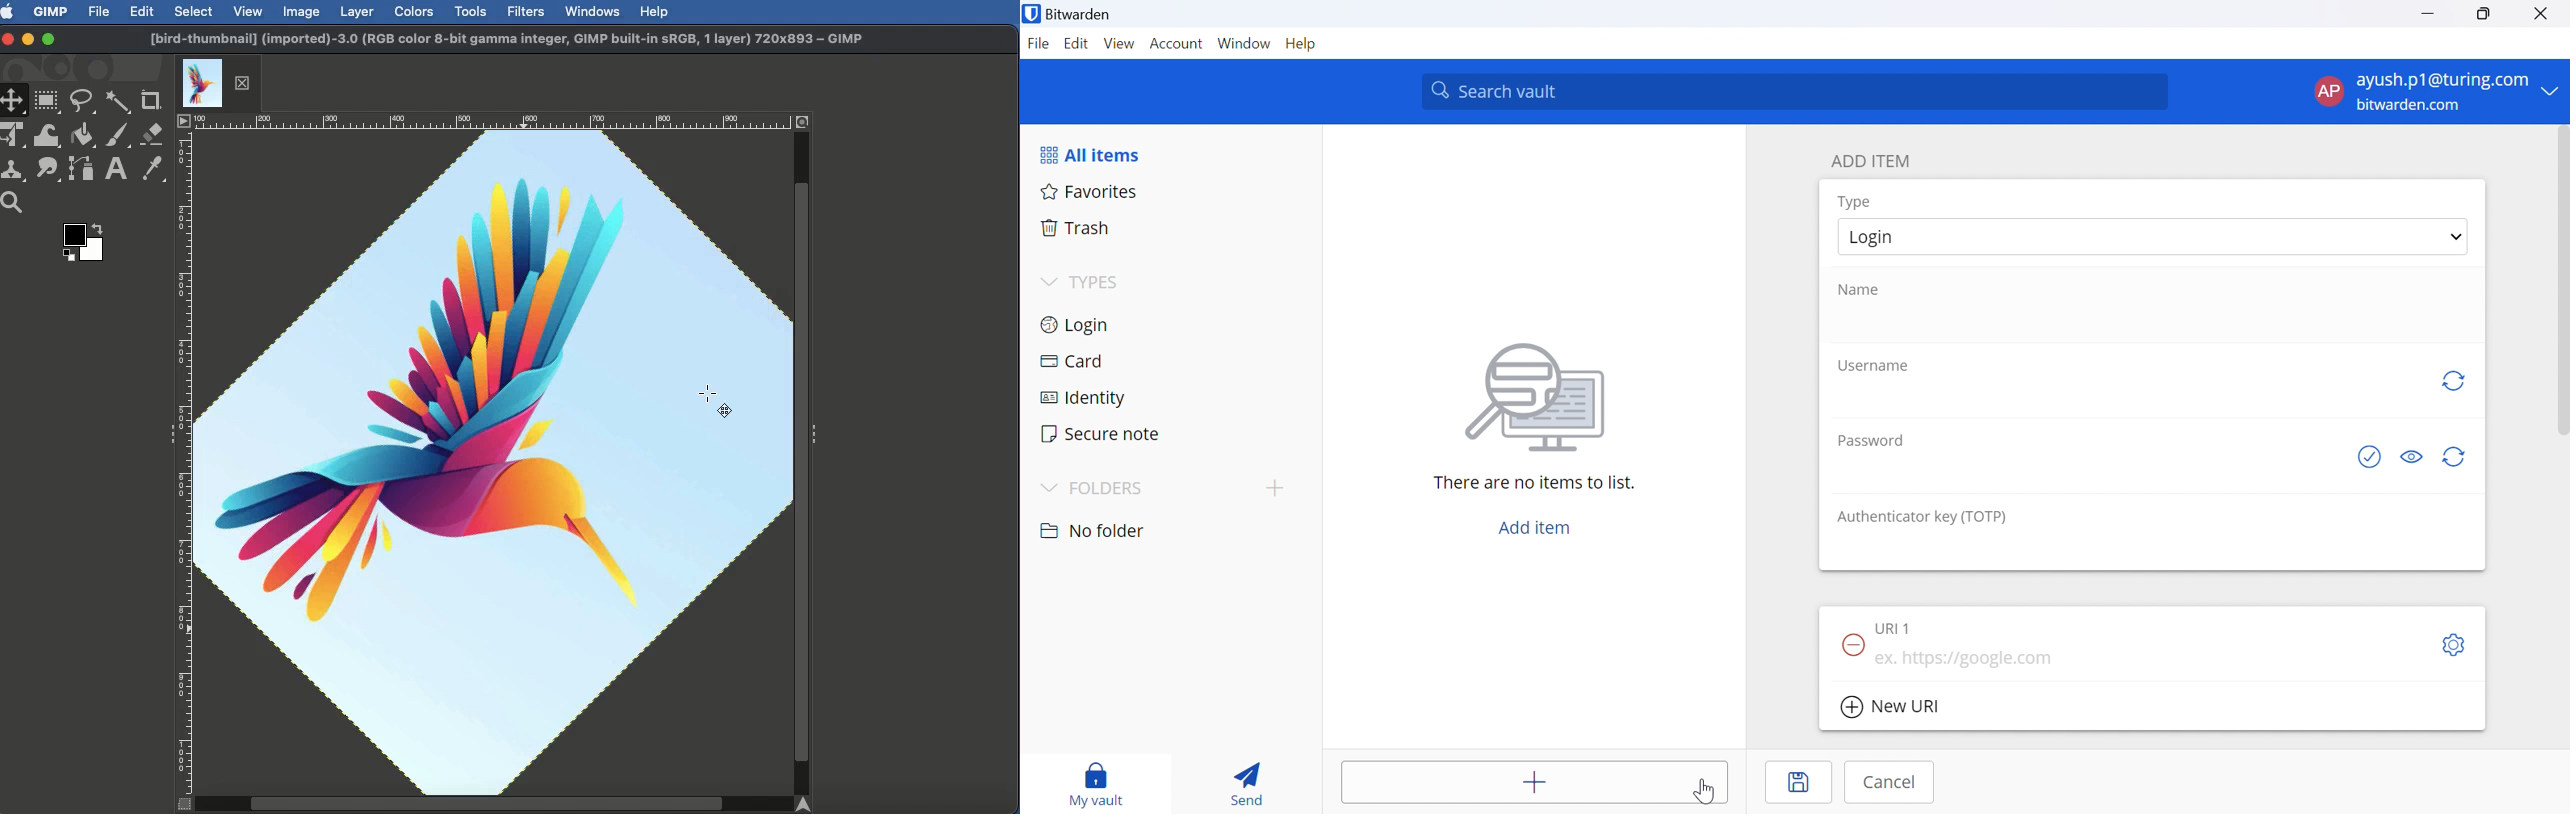 The image size is (2576, 840). What do you see at coordinates (1072, 360) in the screenshot?
I see `Card` at bounding box center [1072, 360].